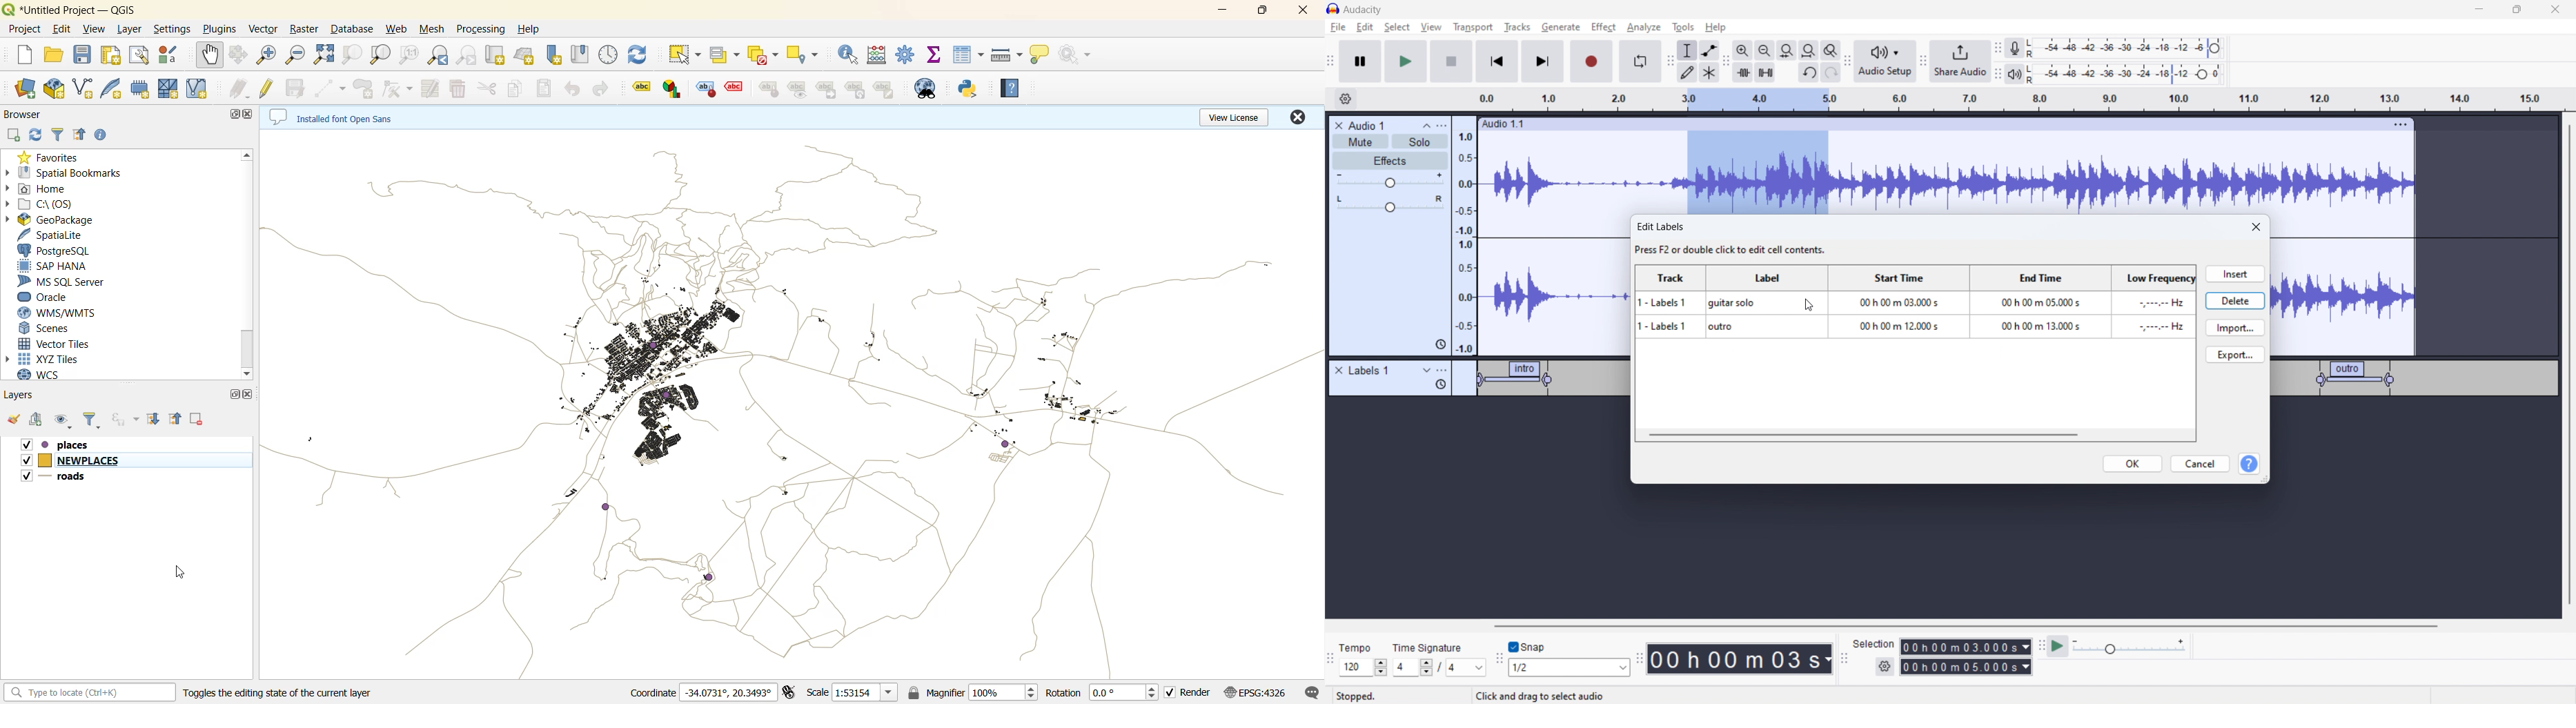 This screenshot has width=2576, height=728. I want to click on new spatialite layer, so click(112, 89).